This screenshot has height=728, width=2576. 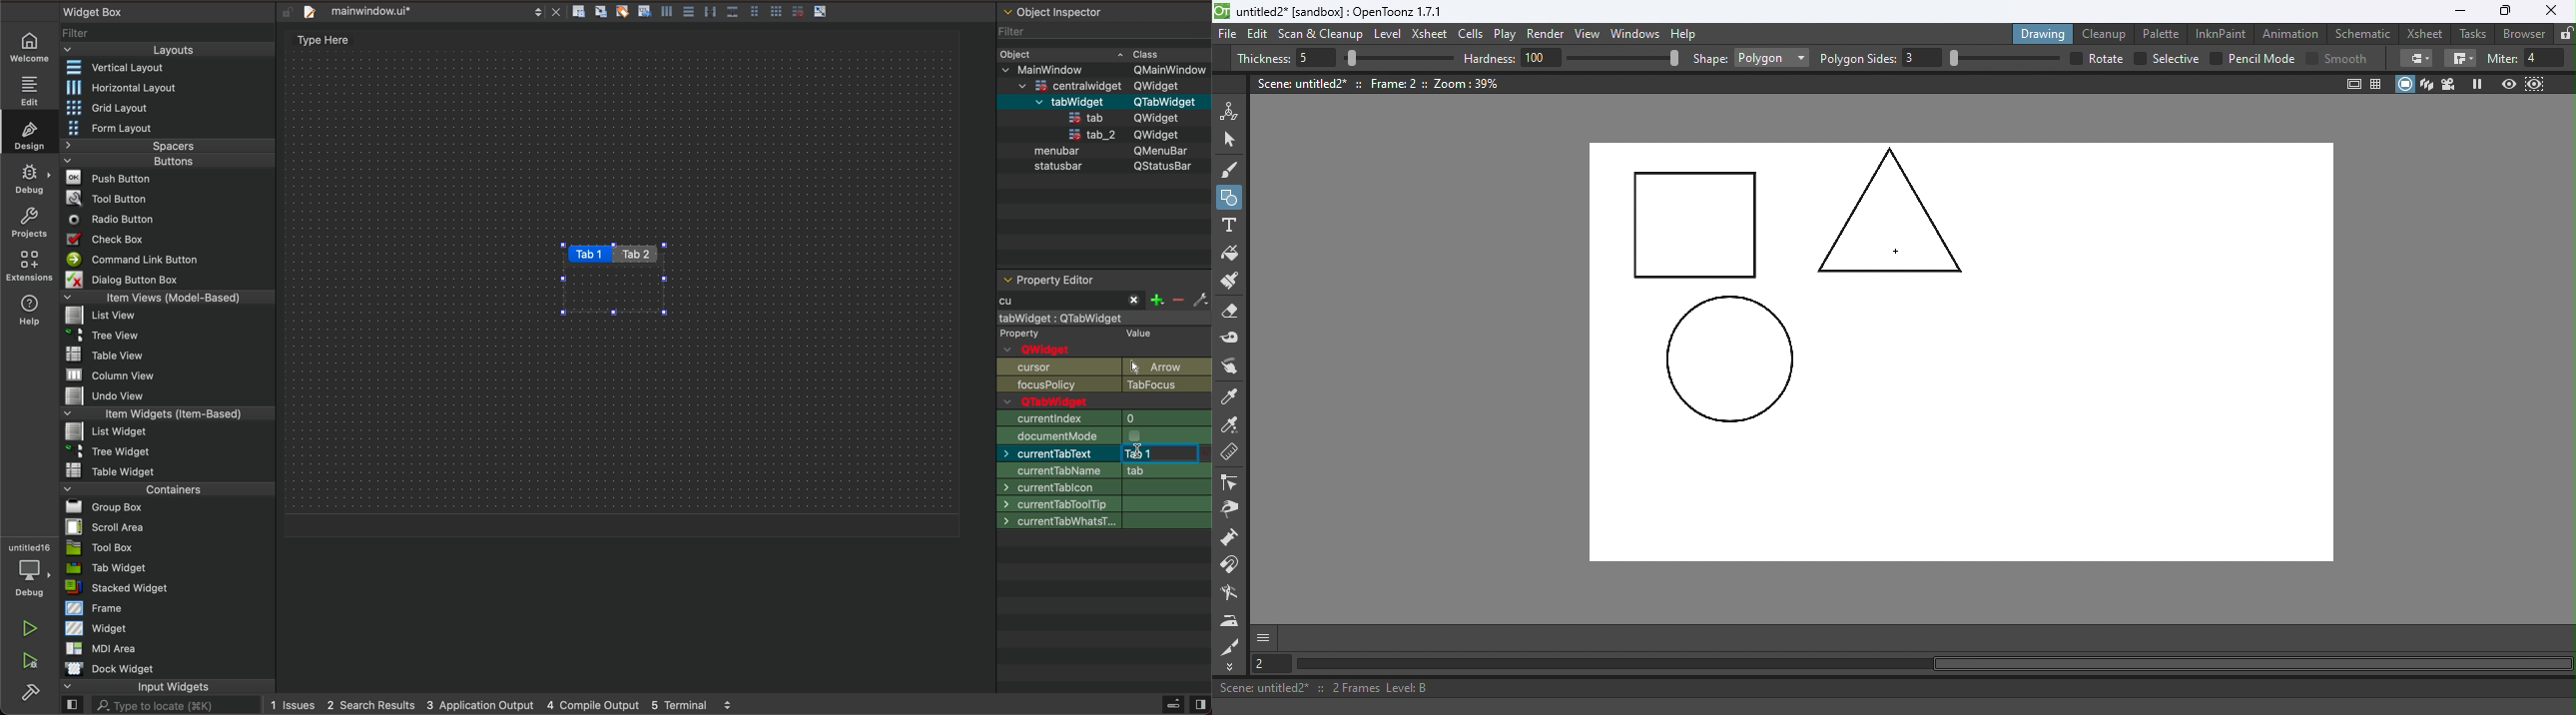 I want to click on Magnet tool, so click(x=1231, y=565).